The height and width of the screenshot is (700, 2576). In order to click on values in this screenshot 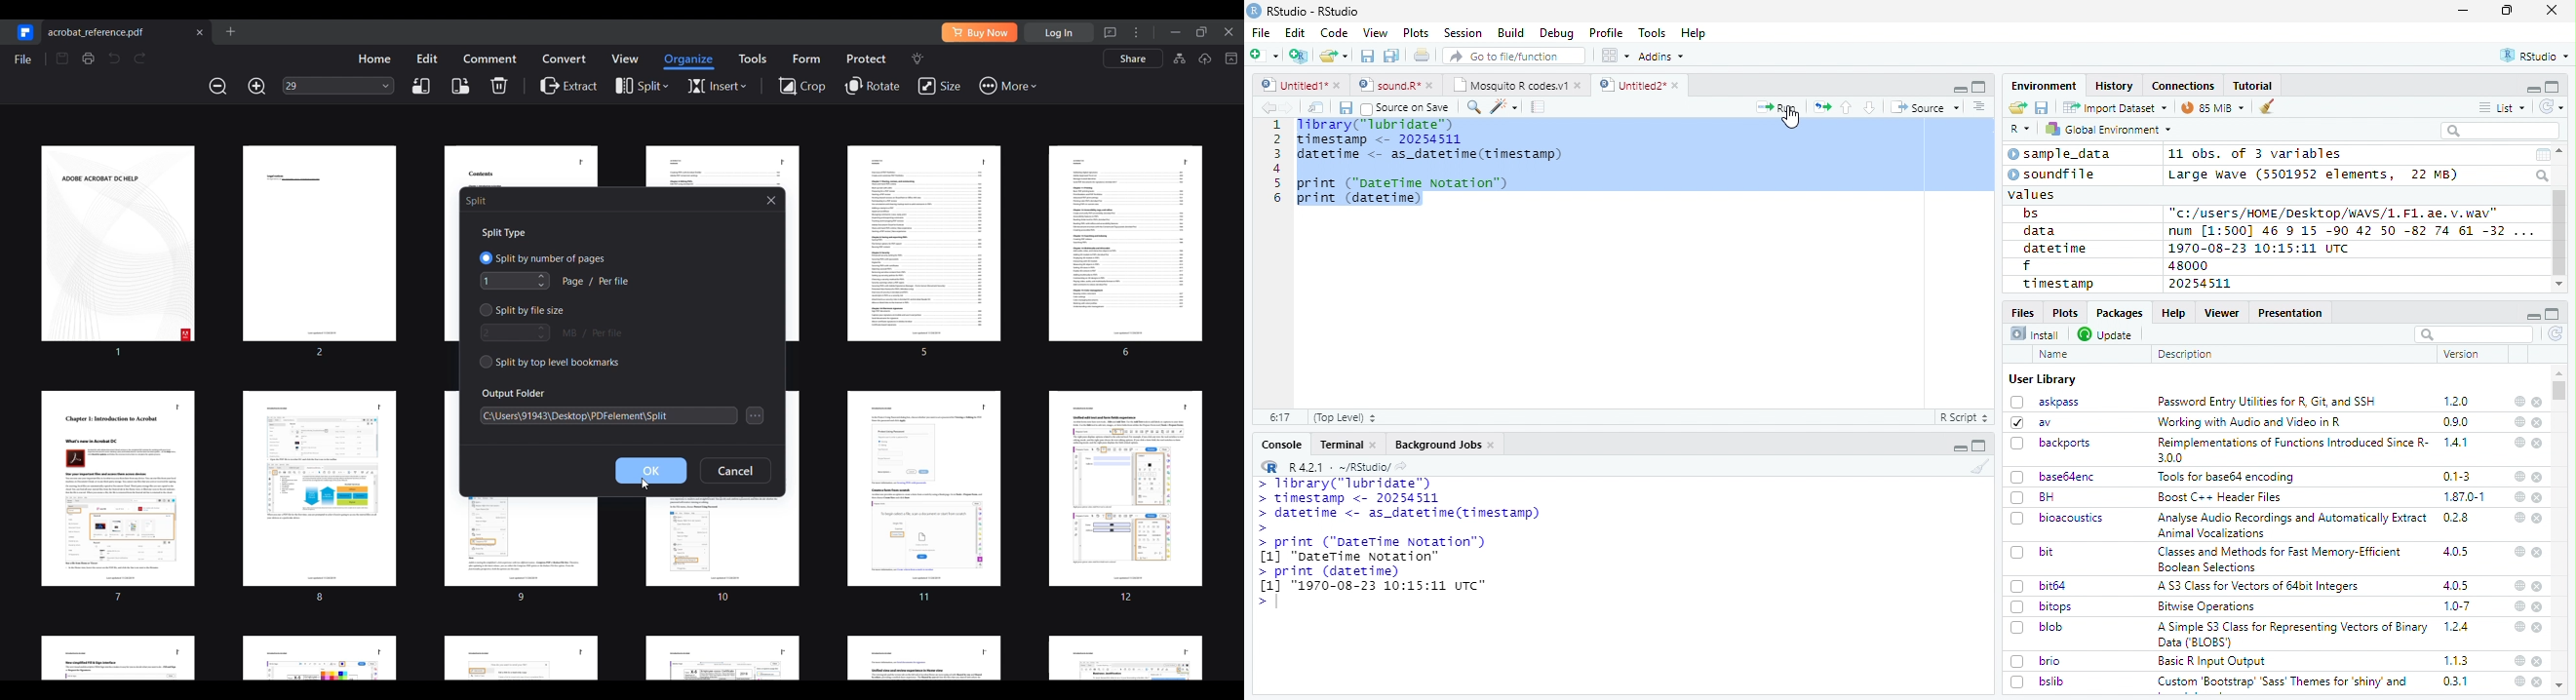, I will do `click(2033, 193)`.